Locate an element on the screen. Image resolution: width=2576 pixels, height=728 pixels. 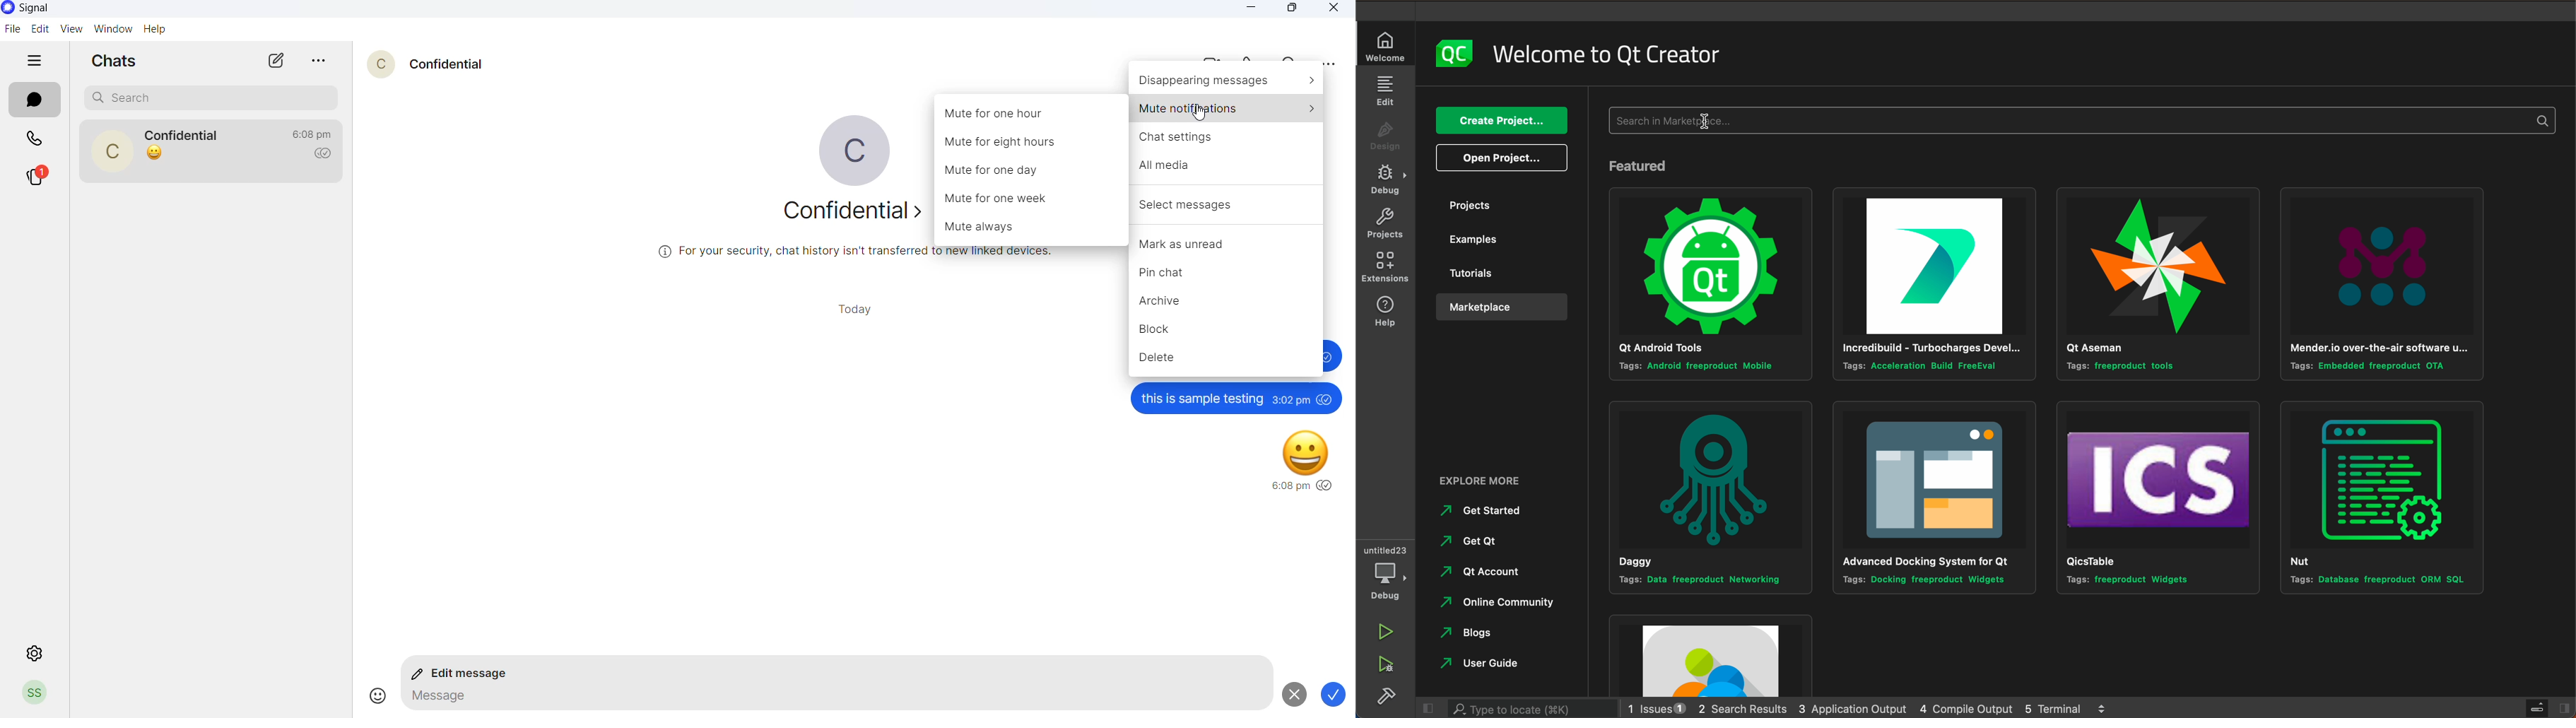
 is located at coordinates (2157, 498).